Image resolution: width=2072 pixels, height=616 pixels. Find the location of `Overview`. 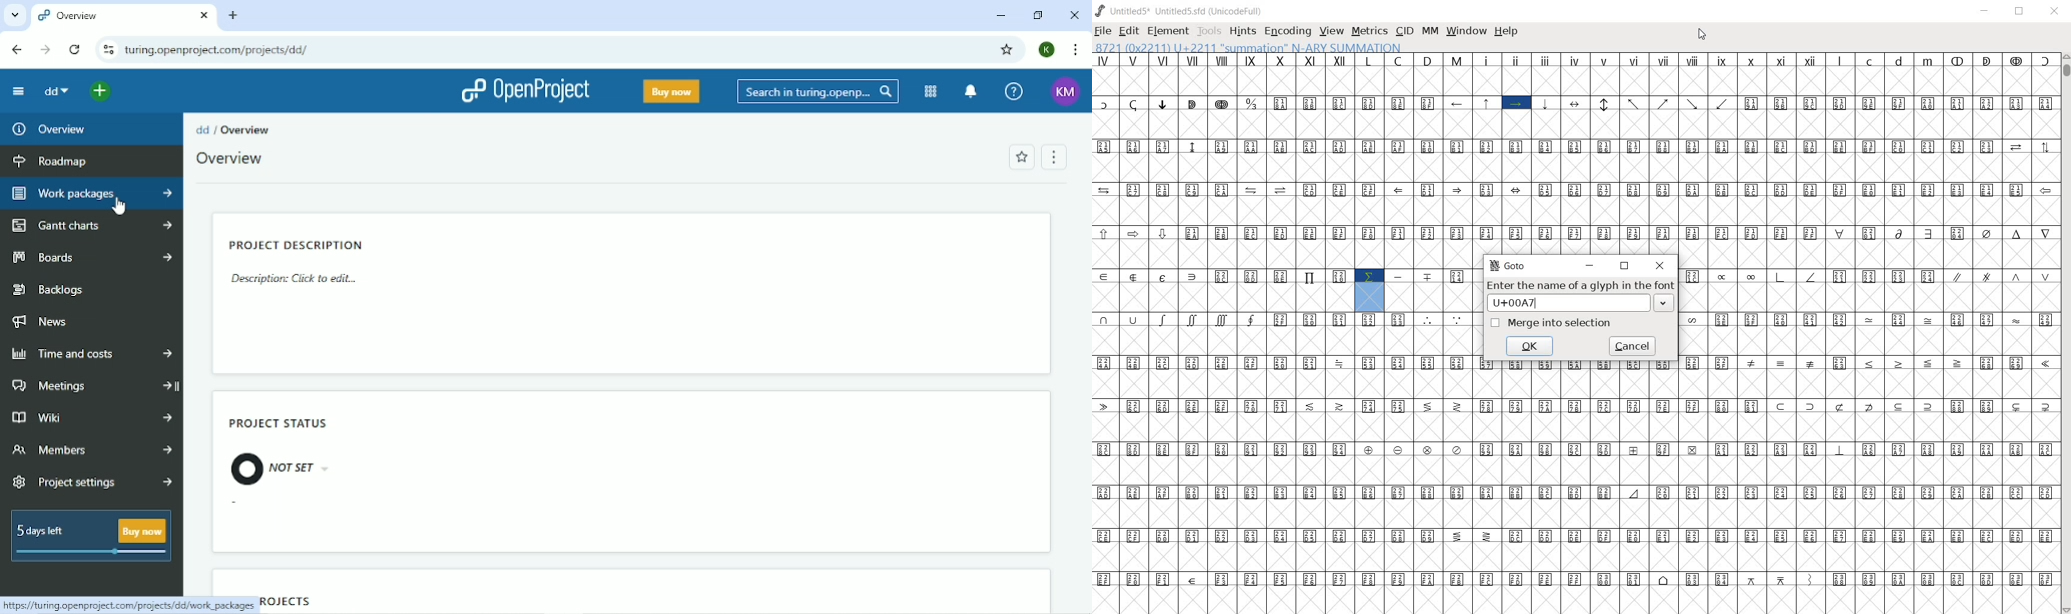

Overview is located at coordinates (52, 130).